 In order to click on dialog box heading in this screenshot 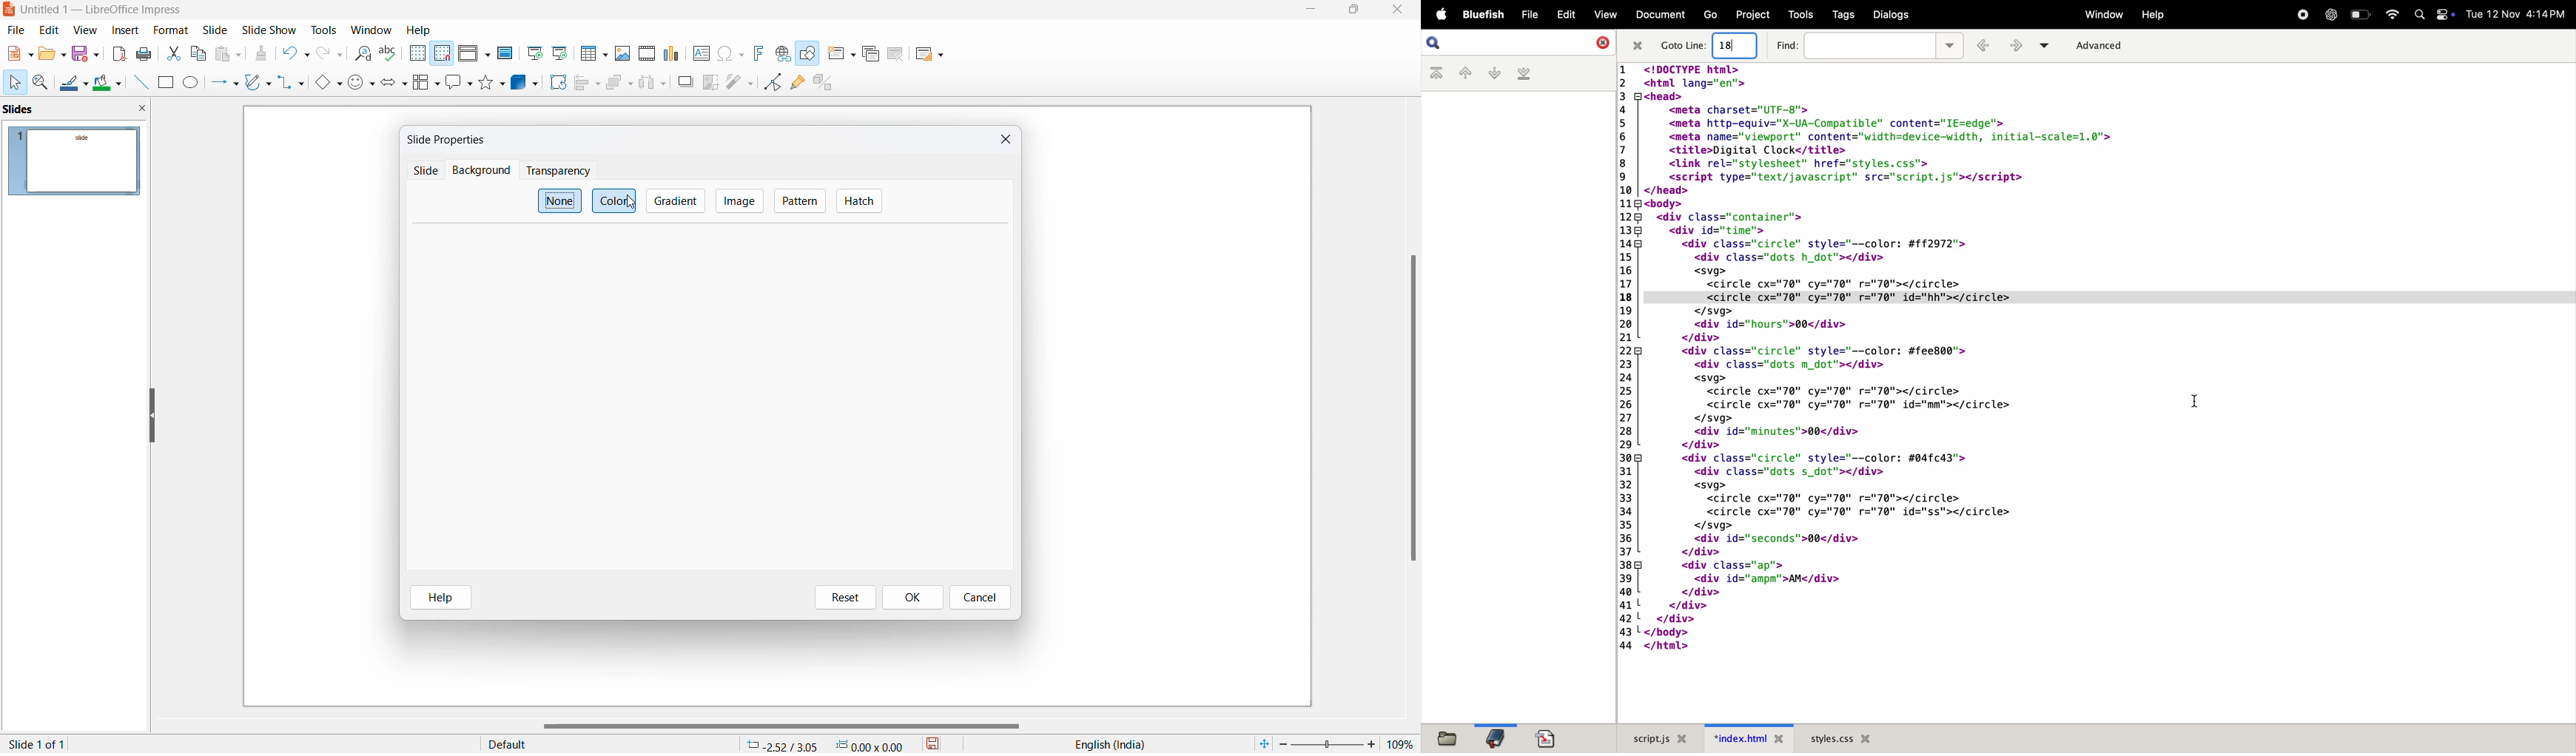, I will do `click(452, 139)`.